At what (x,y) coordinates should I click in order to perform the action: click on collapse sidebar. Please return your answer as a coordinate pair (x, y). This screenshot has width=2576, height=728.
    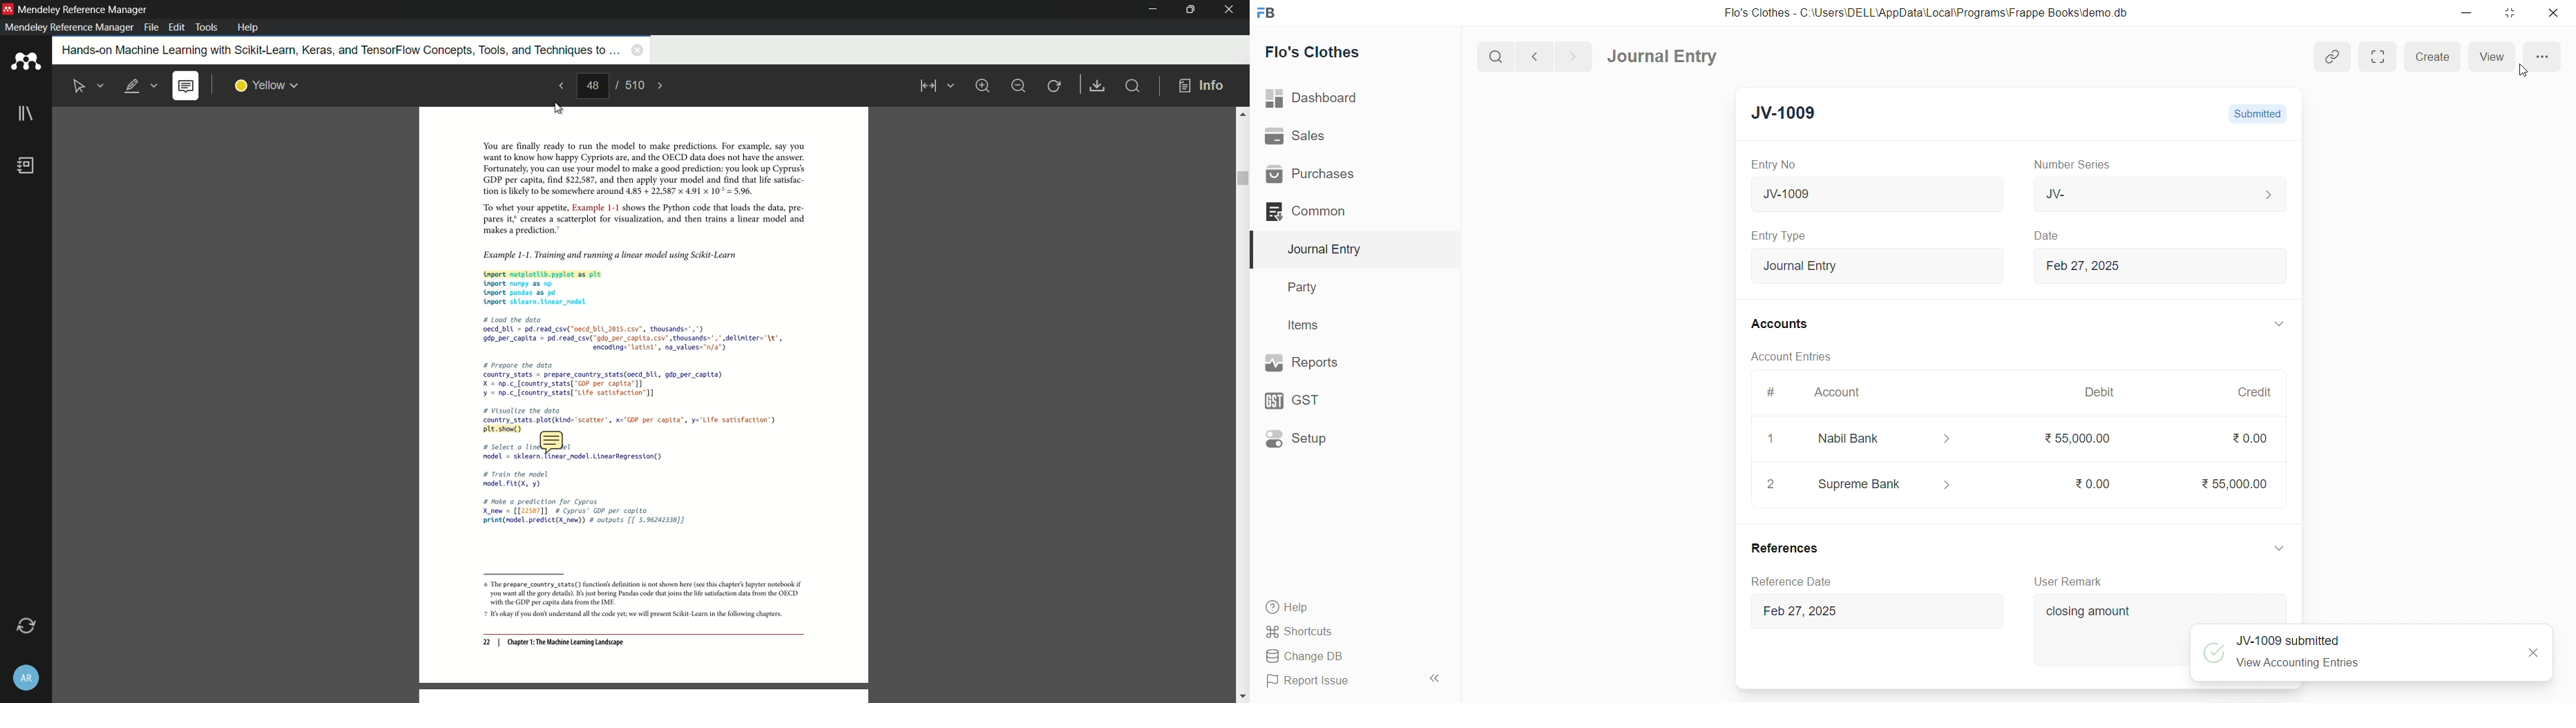
    Looking at the image, I should click on (1437, 678).